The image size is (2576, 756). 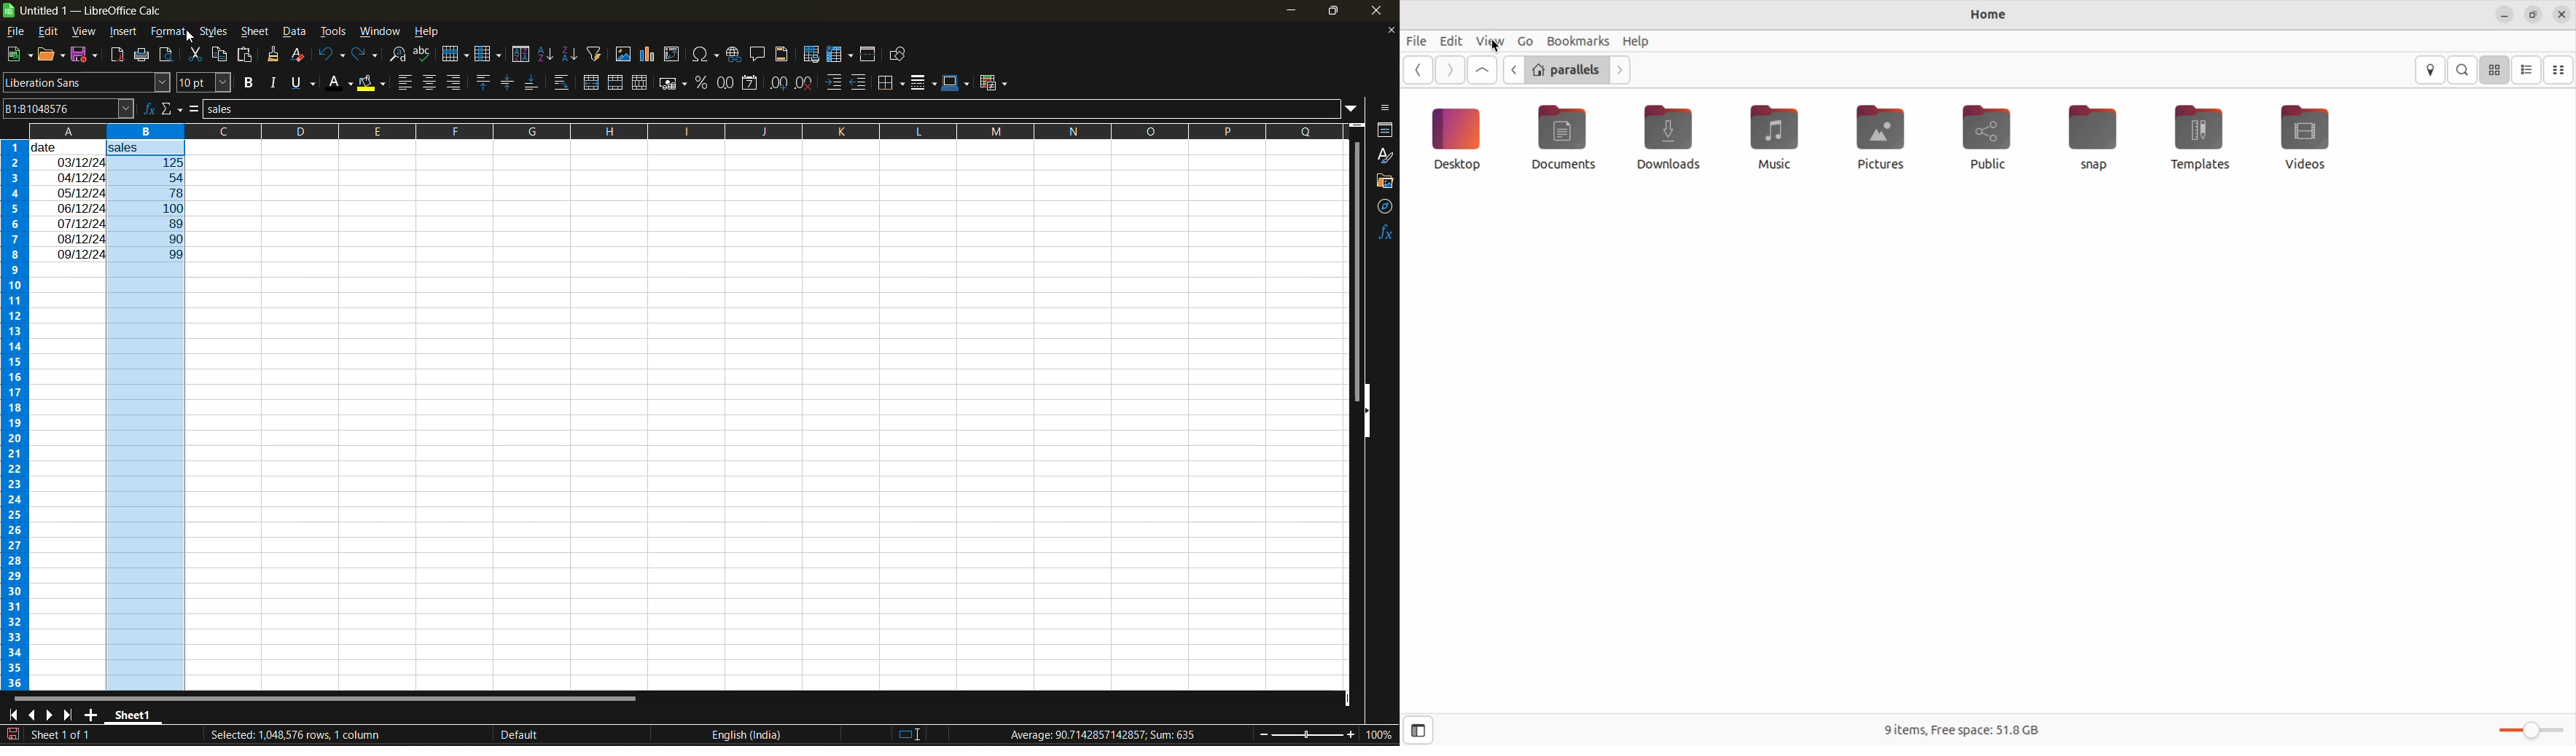 What do you see at coordinates (247, 55) in the screenshot?
I see `paste` at bounding box center [247, 55].